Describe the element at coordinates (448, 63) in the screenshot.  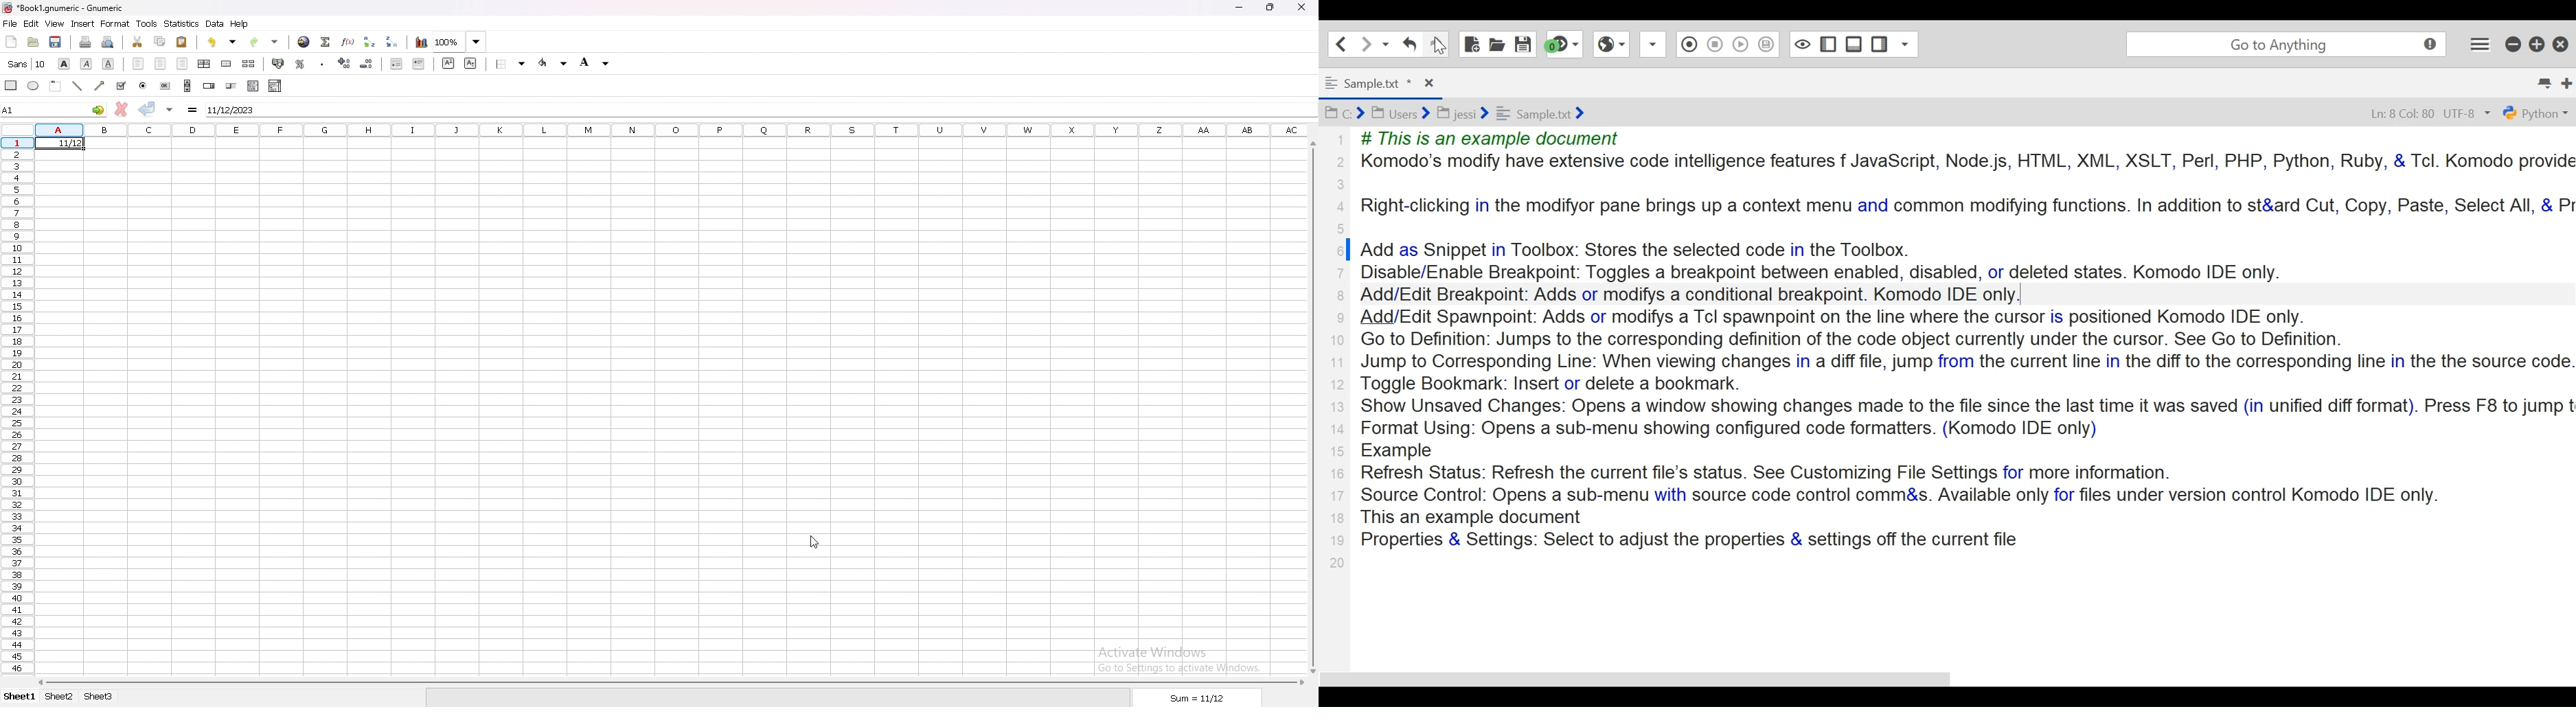
I see `sueprscript` at that location.